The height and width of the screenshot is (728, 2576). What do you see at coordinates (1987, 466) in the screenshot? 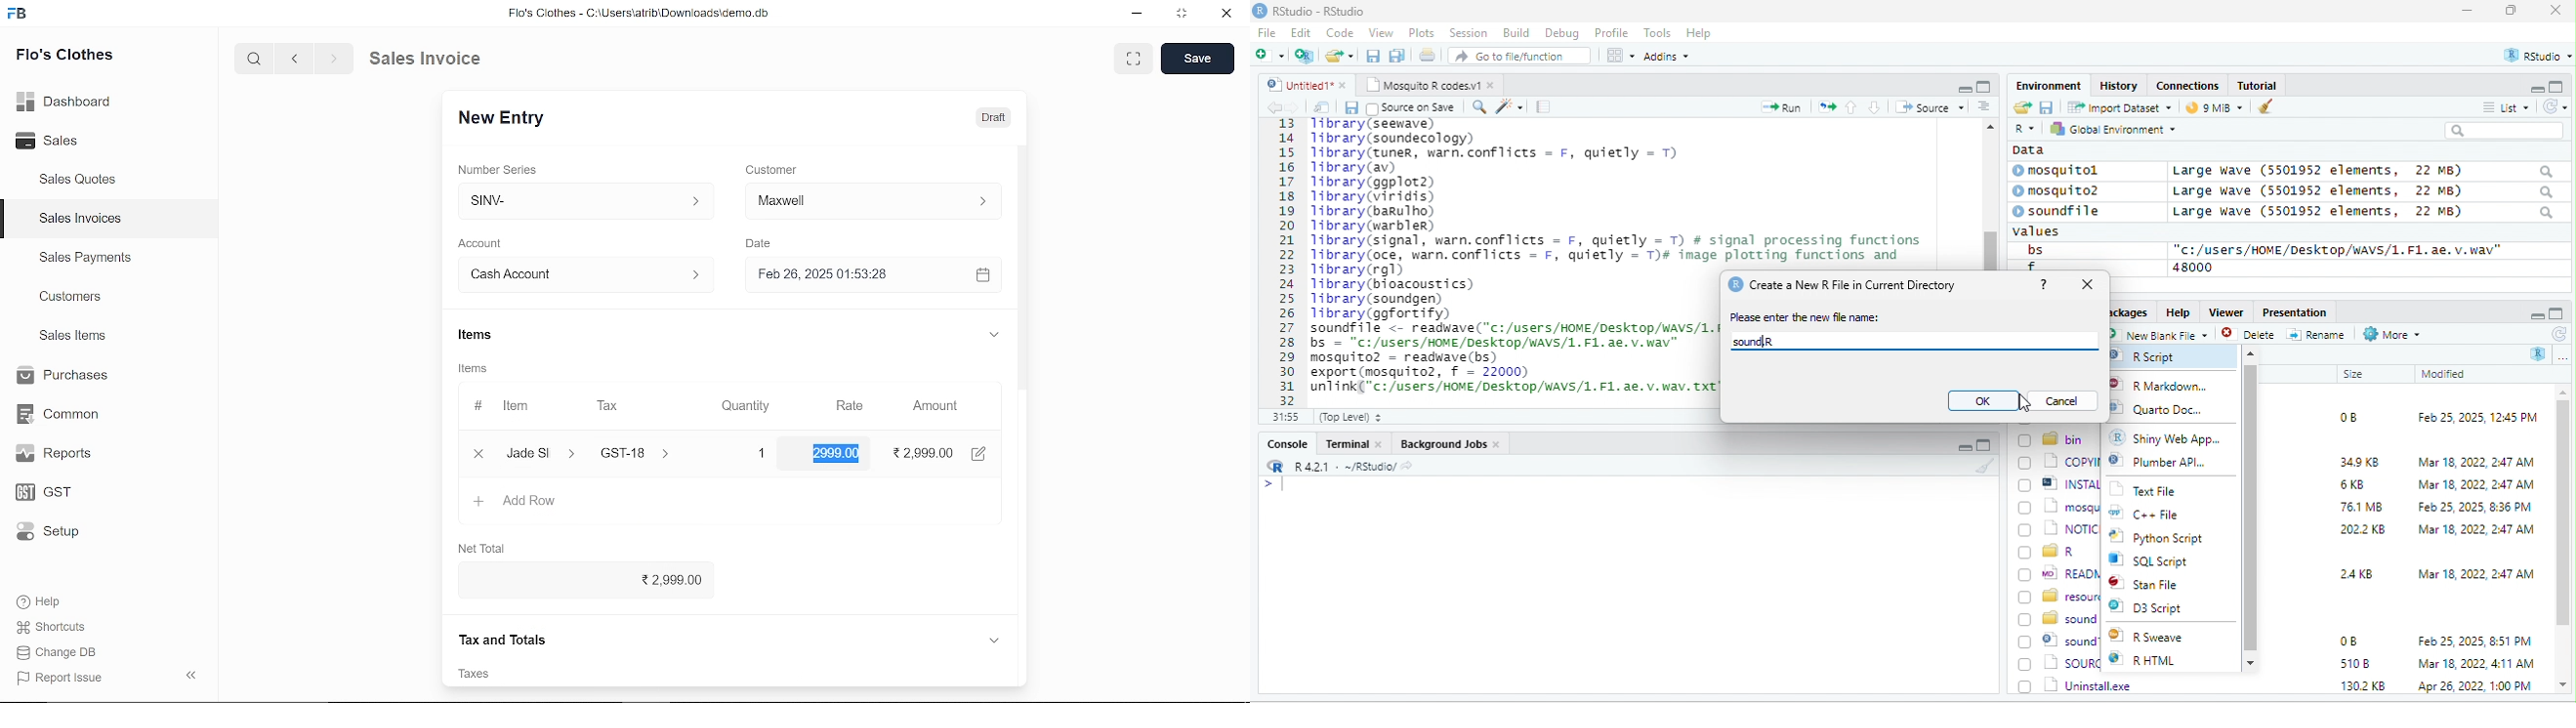
I see `brush` at bounding box center [1987, 466].